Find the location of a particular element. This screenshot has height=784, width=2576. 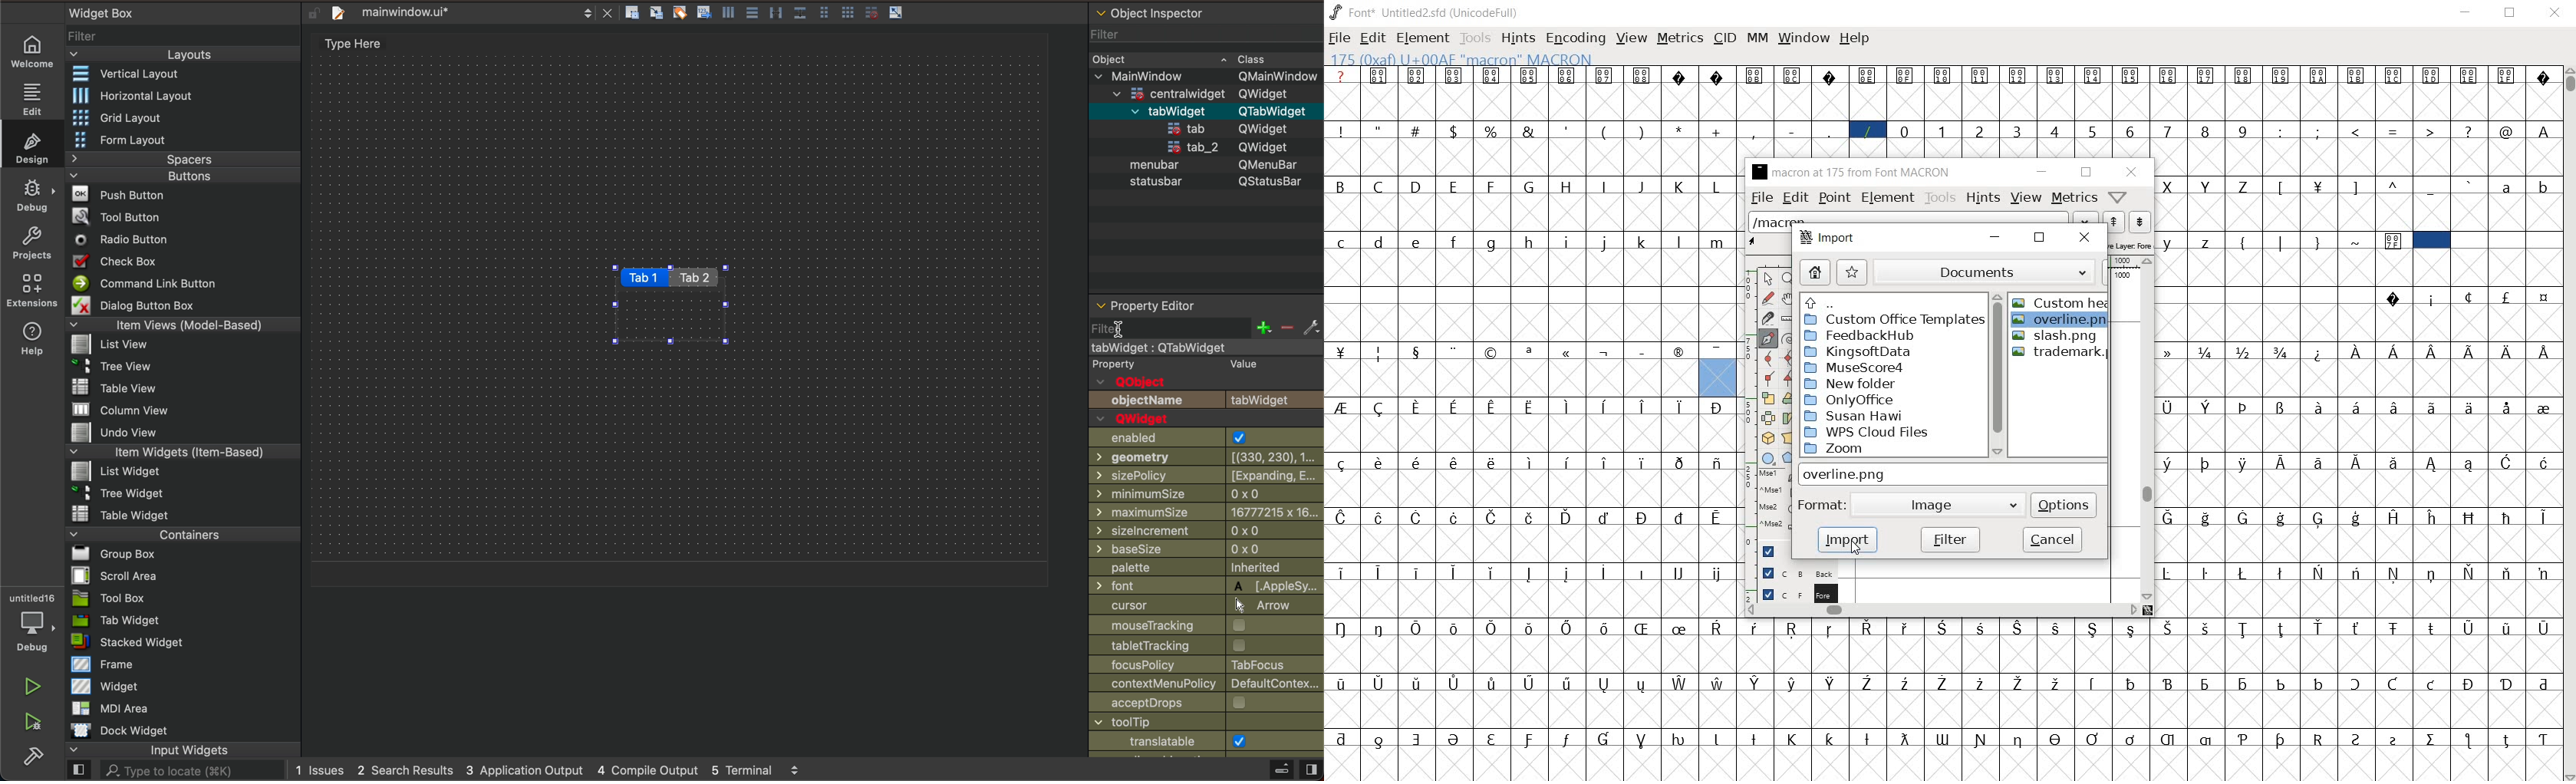

@ is located at coordinates (2508, 132).